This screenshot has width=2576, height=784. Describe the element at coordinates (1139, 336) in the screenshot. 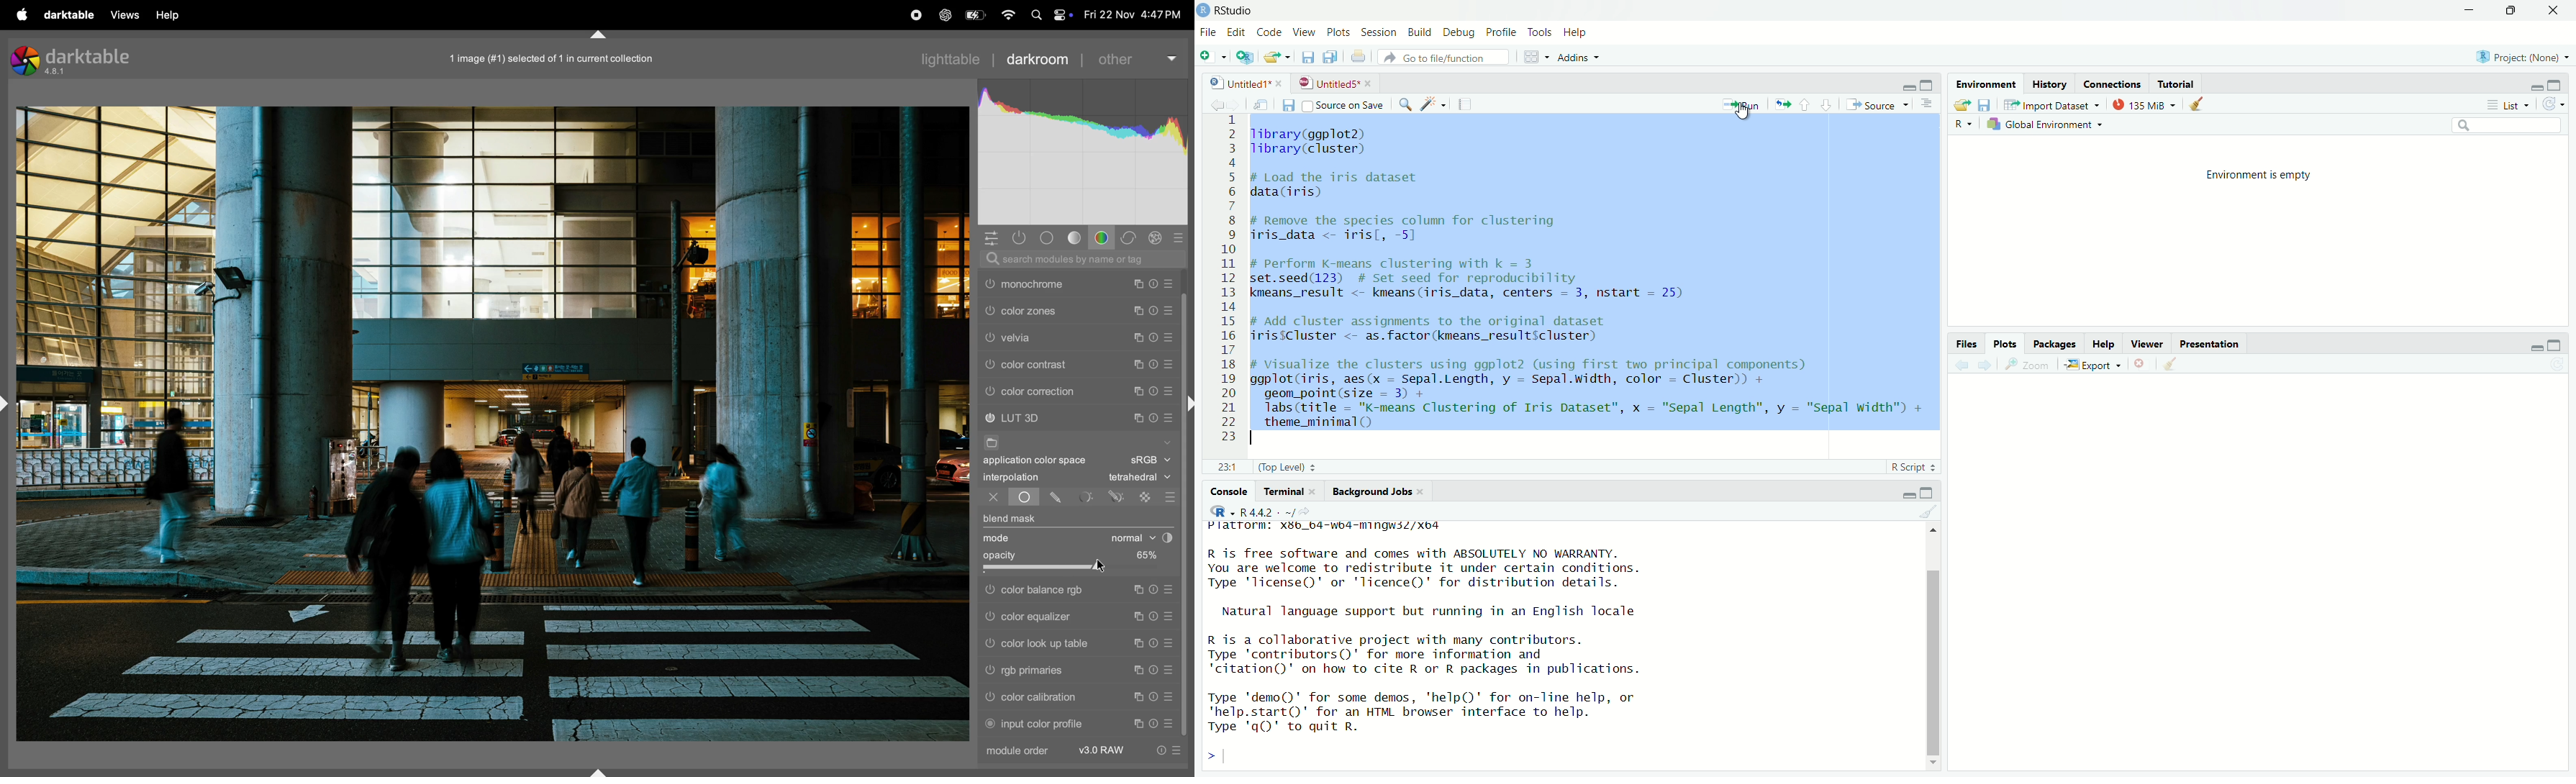

I see `multiple intance actions` at that location.